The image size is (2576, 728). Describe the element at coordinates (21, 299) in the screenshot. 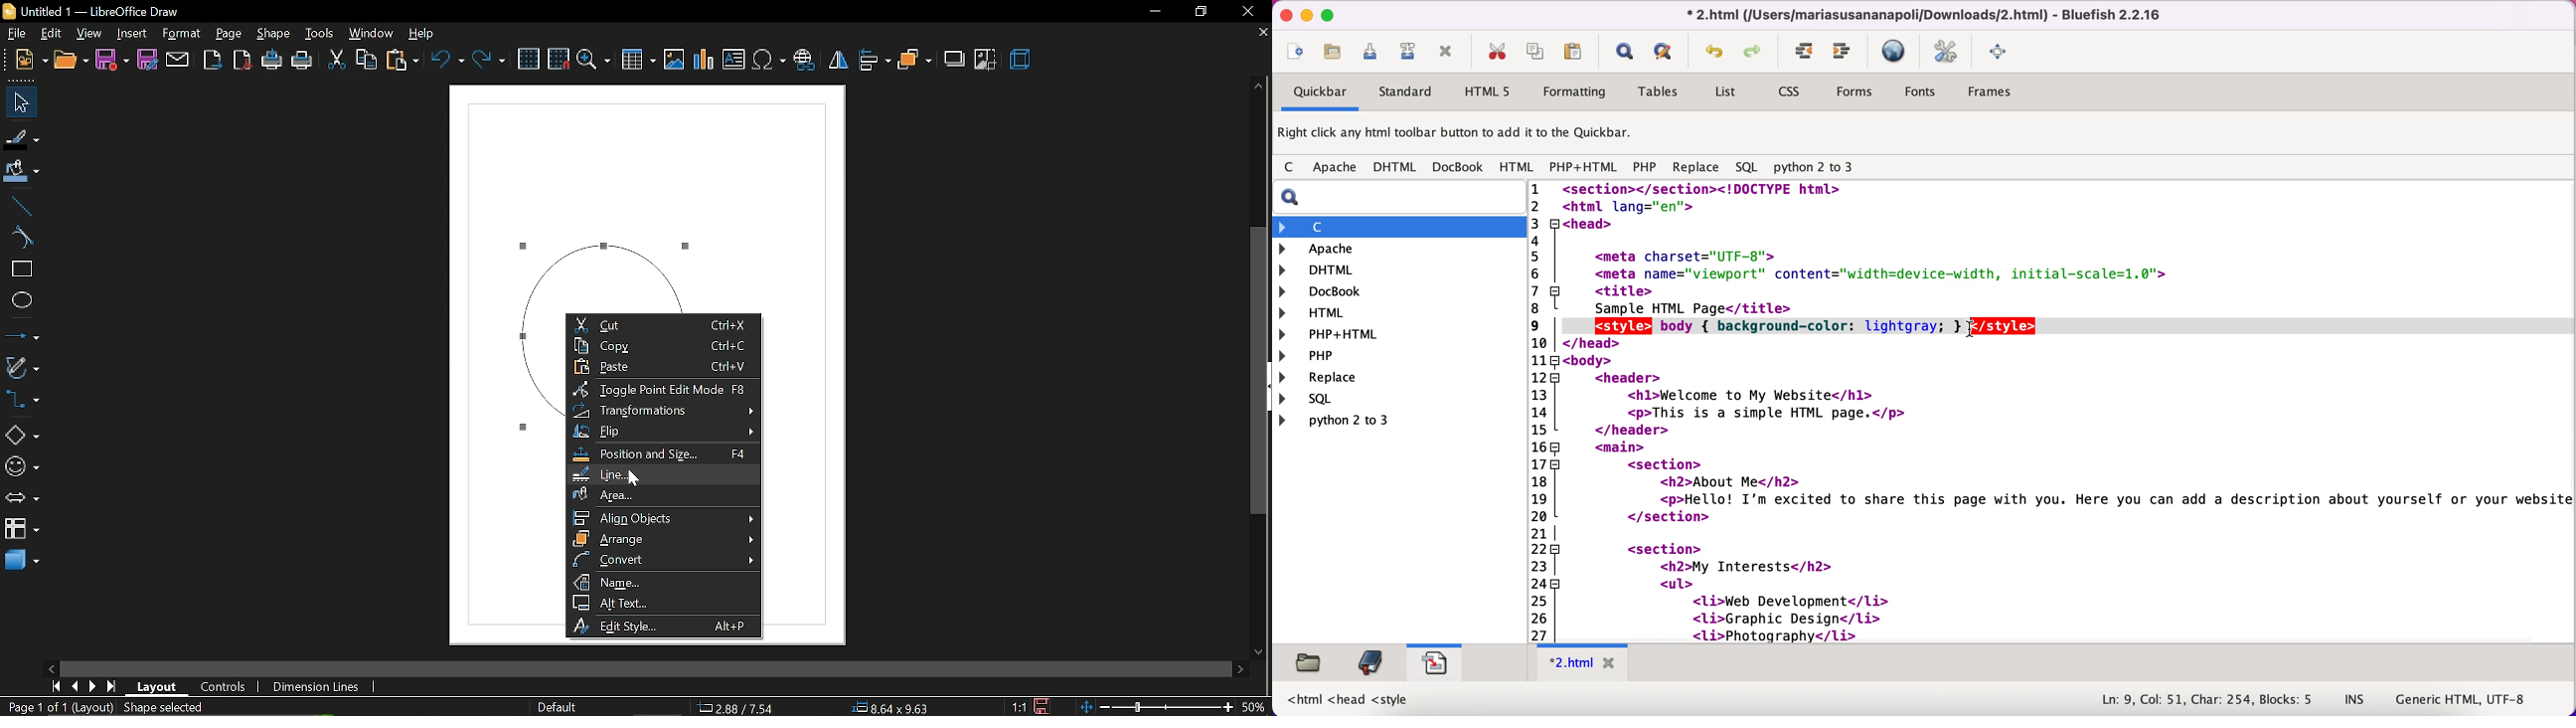

I see `ellipse` at that location.